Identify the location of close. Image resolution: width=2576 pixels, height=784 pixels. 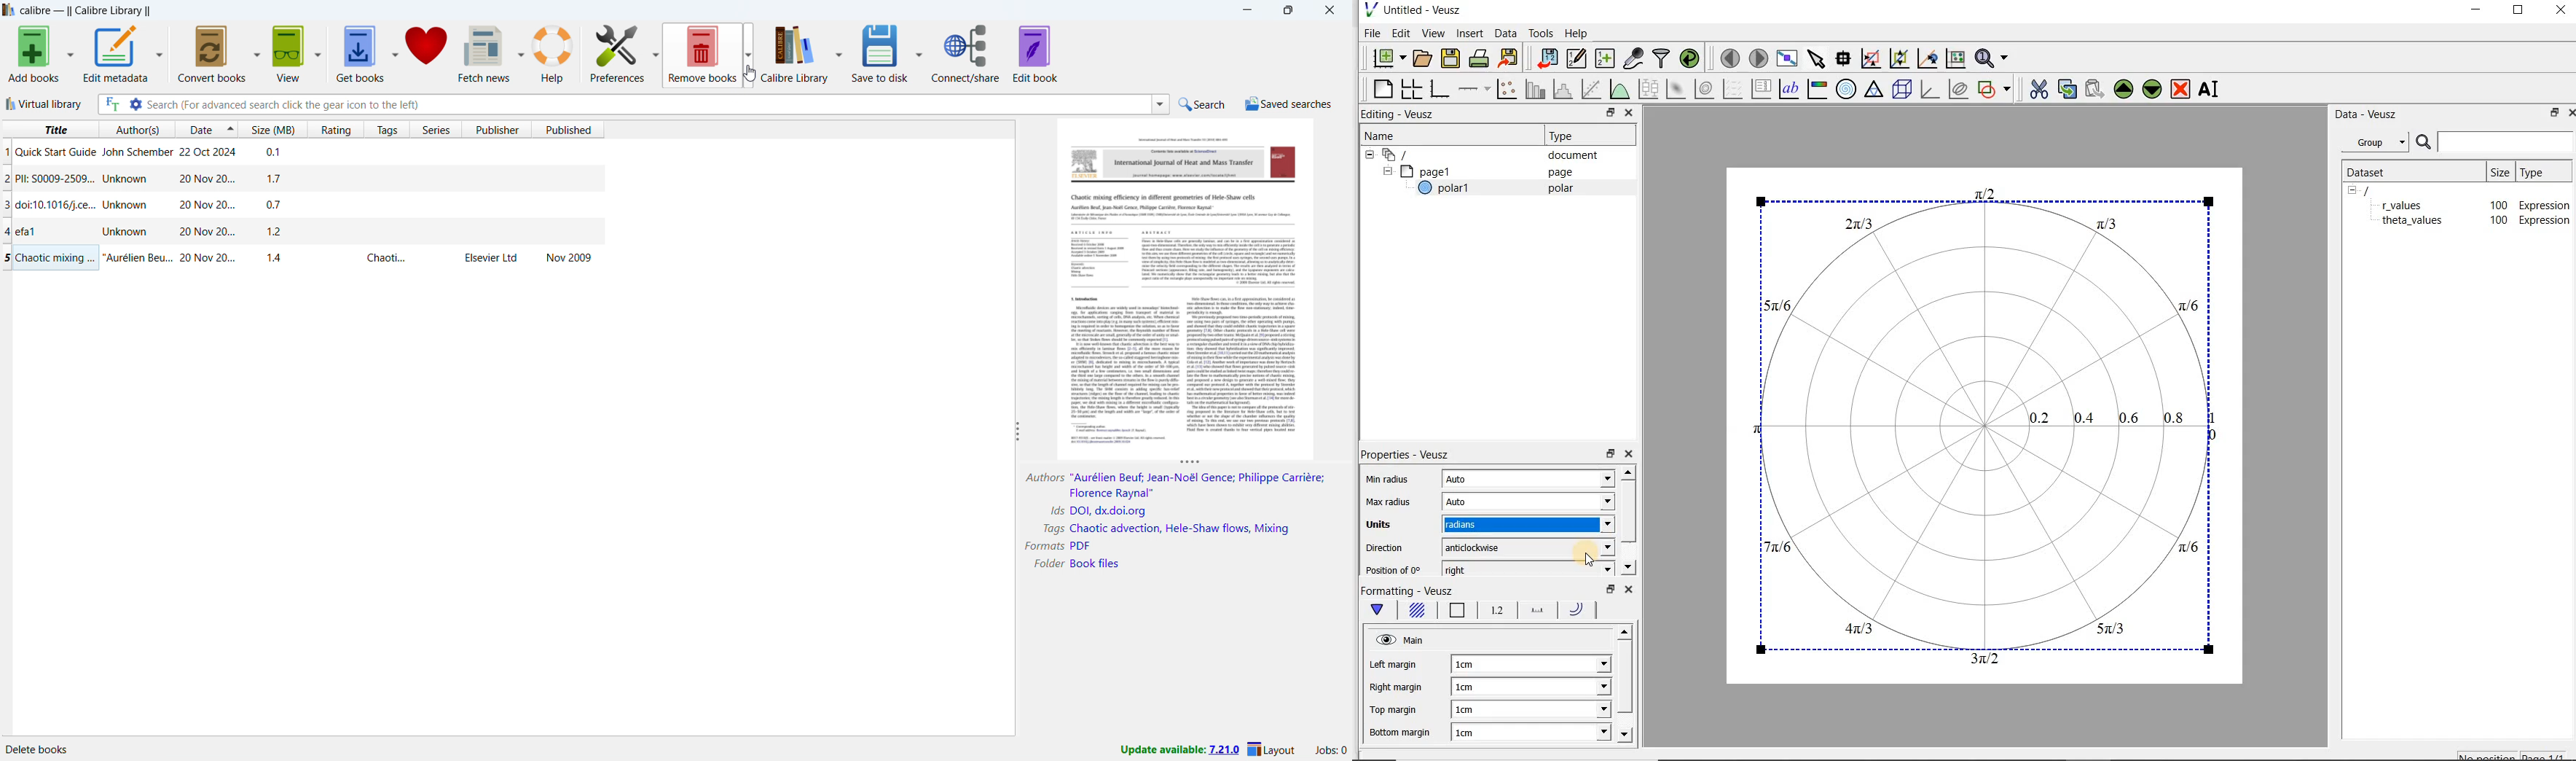
(1627, 590).